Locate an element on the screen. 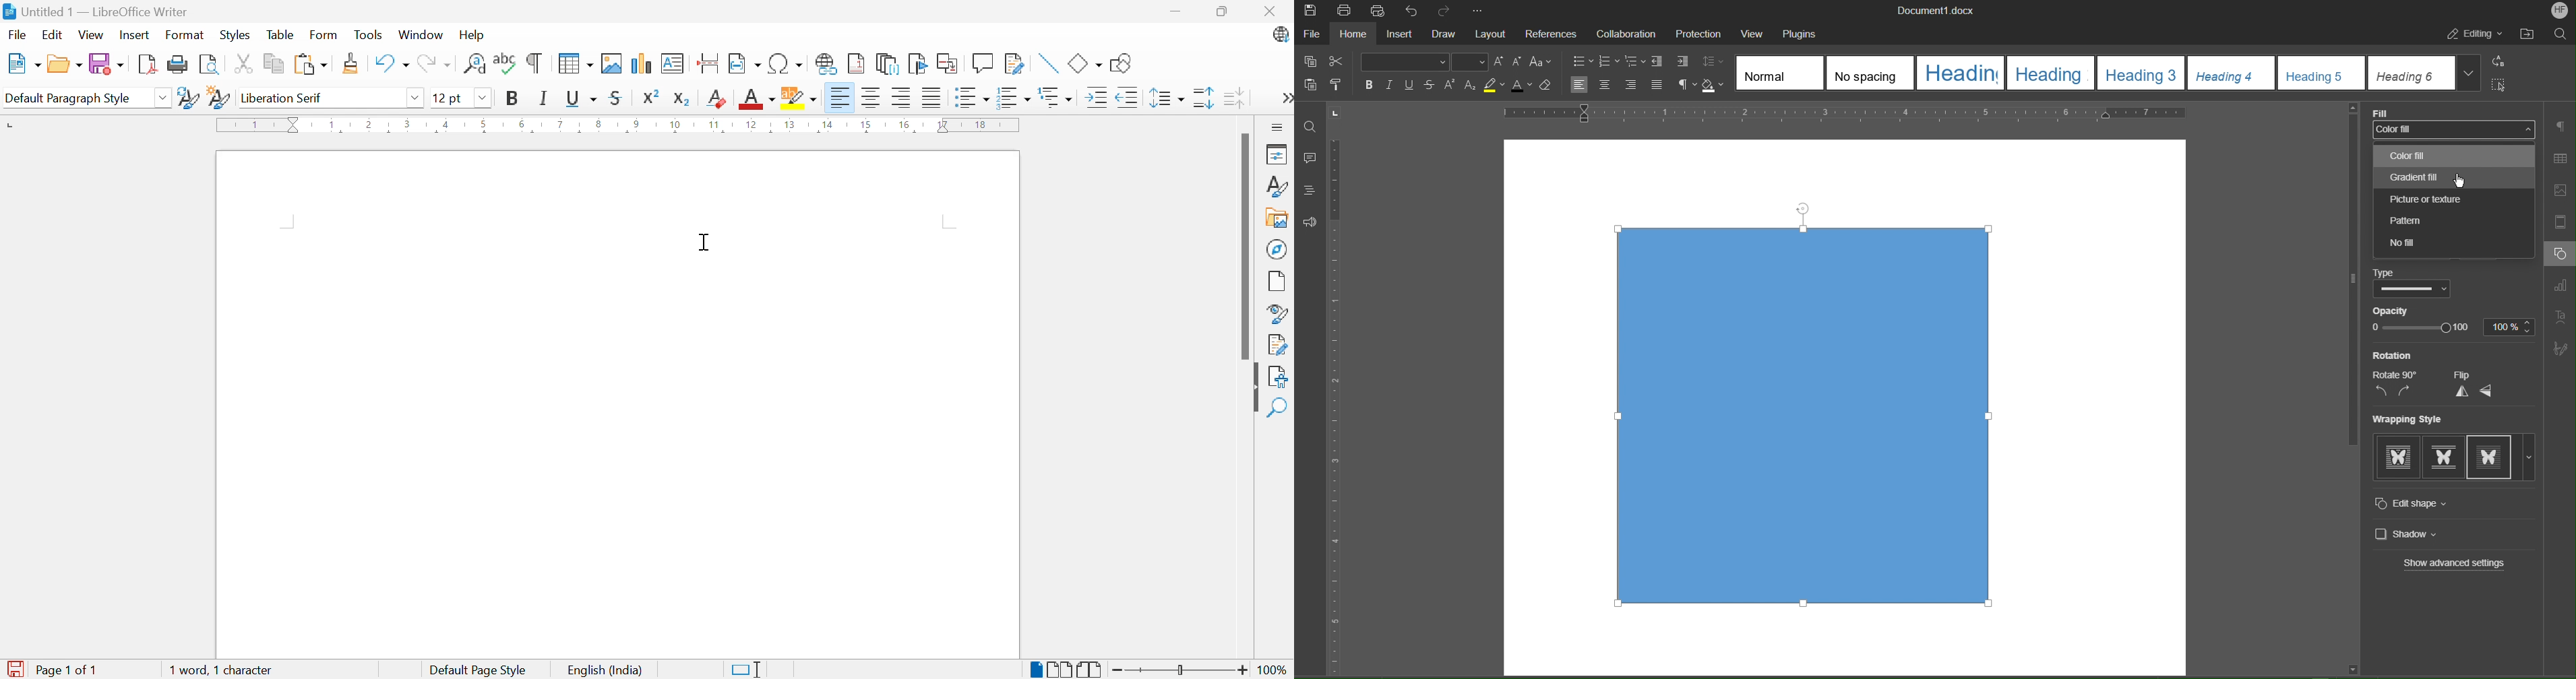  Export as PDF is located at coordinates (146, 65).